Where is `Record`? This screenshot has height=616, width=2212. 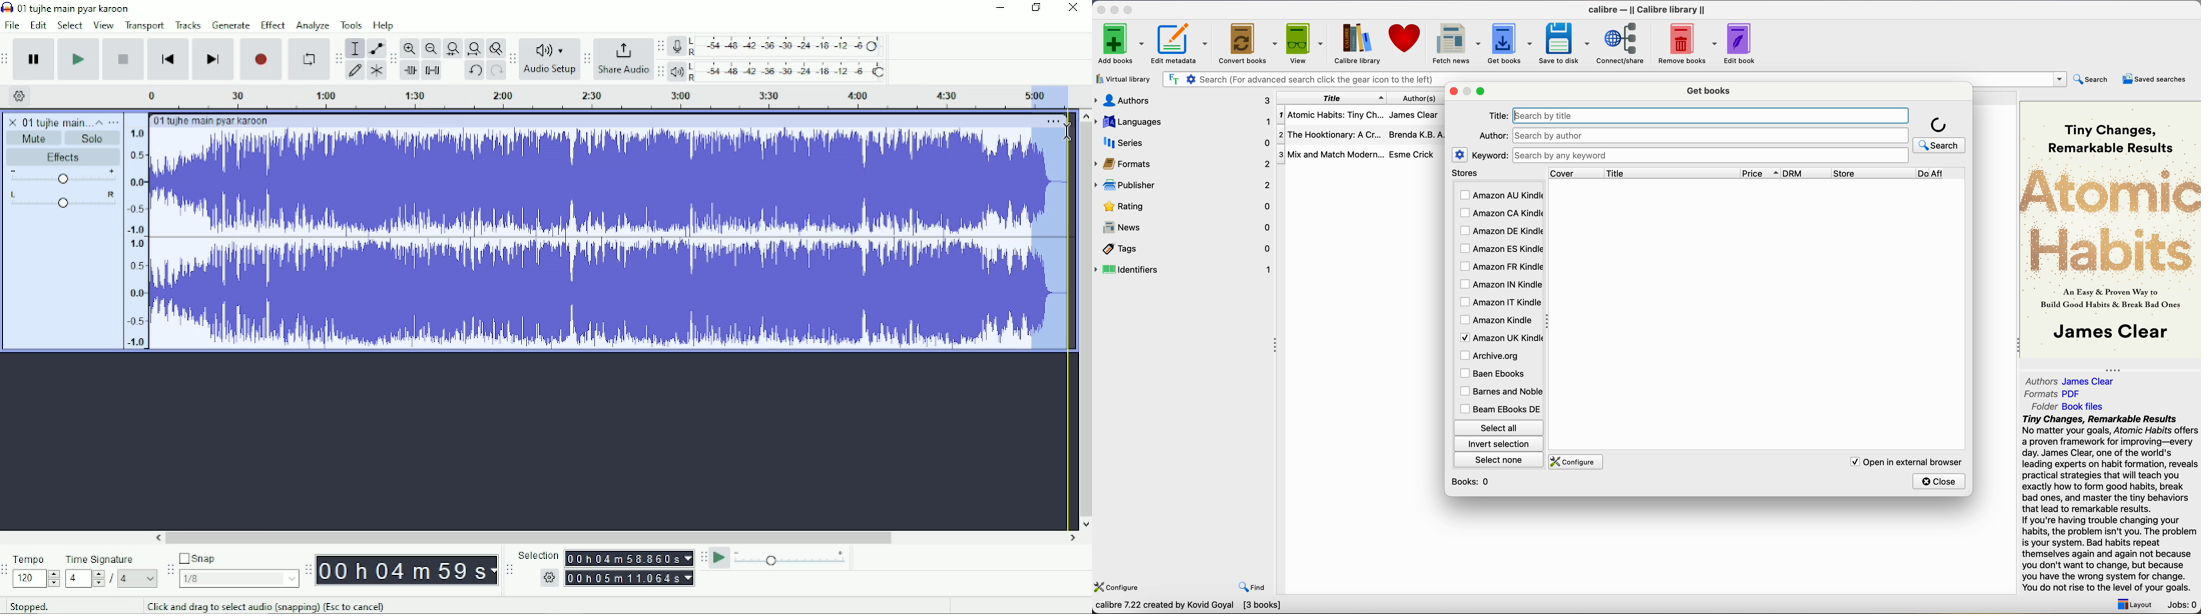 Record is located at coordinates (262, 60).